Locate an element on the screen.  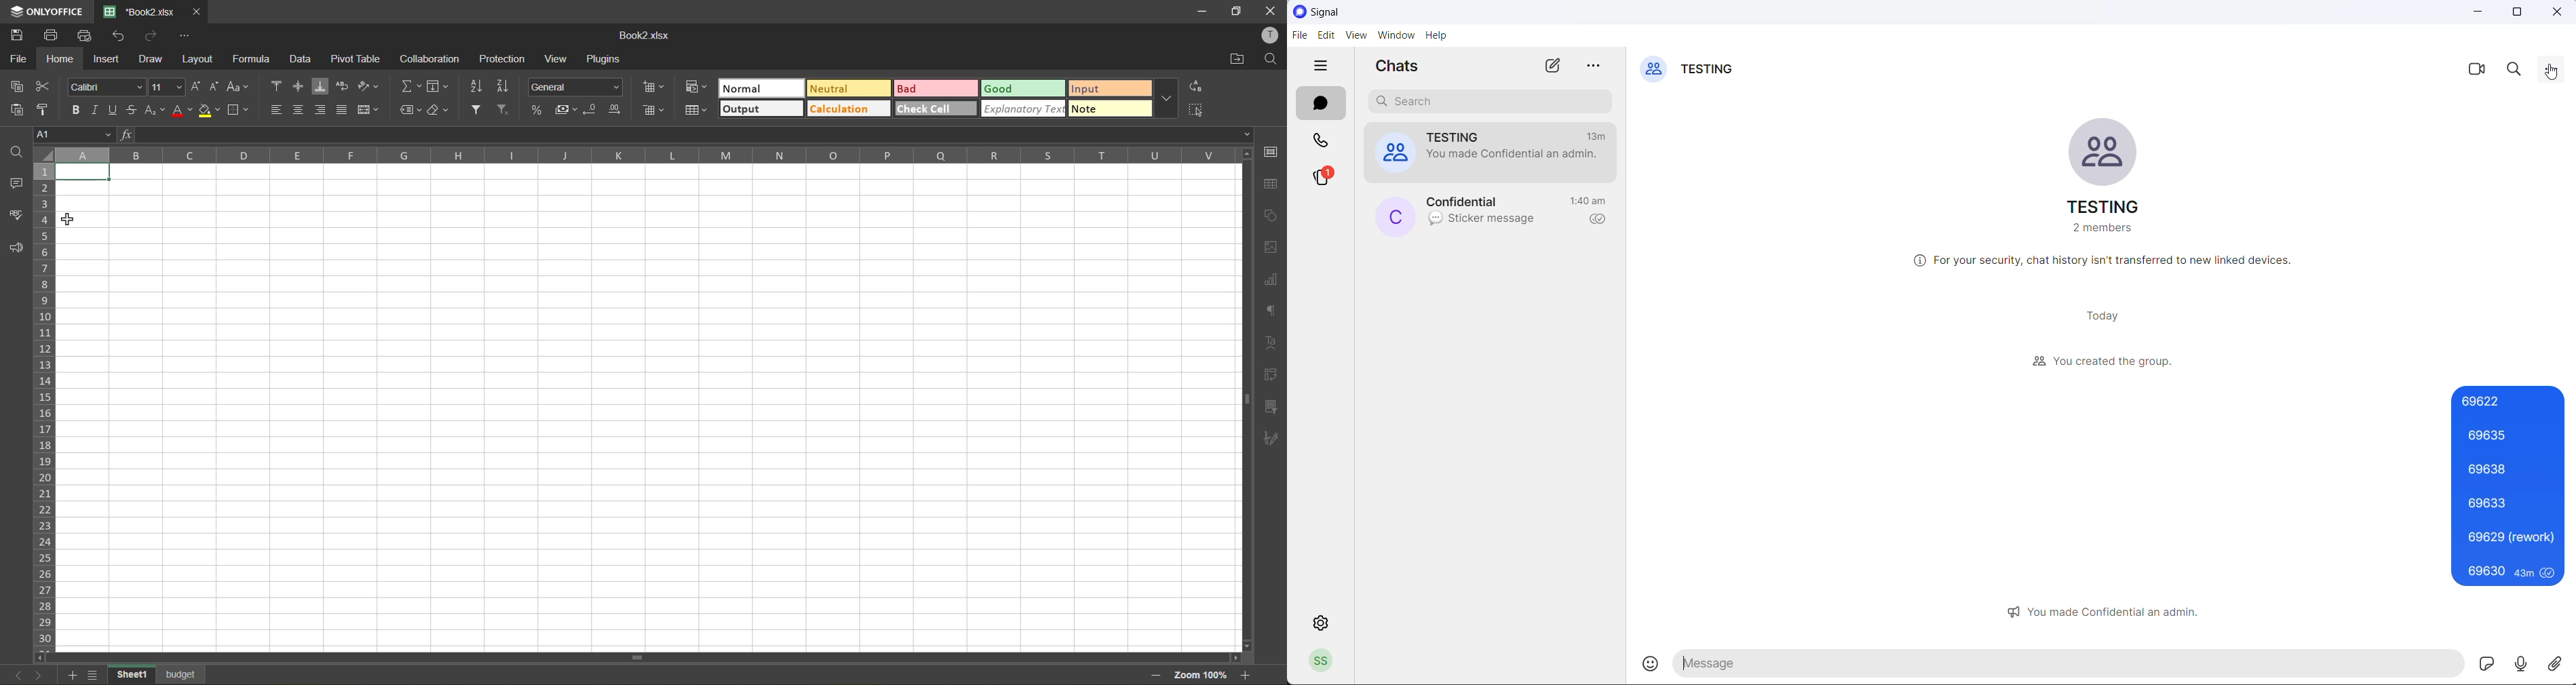
edit is located at coordinates (1324, 38).